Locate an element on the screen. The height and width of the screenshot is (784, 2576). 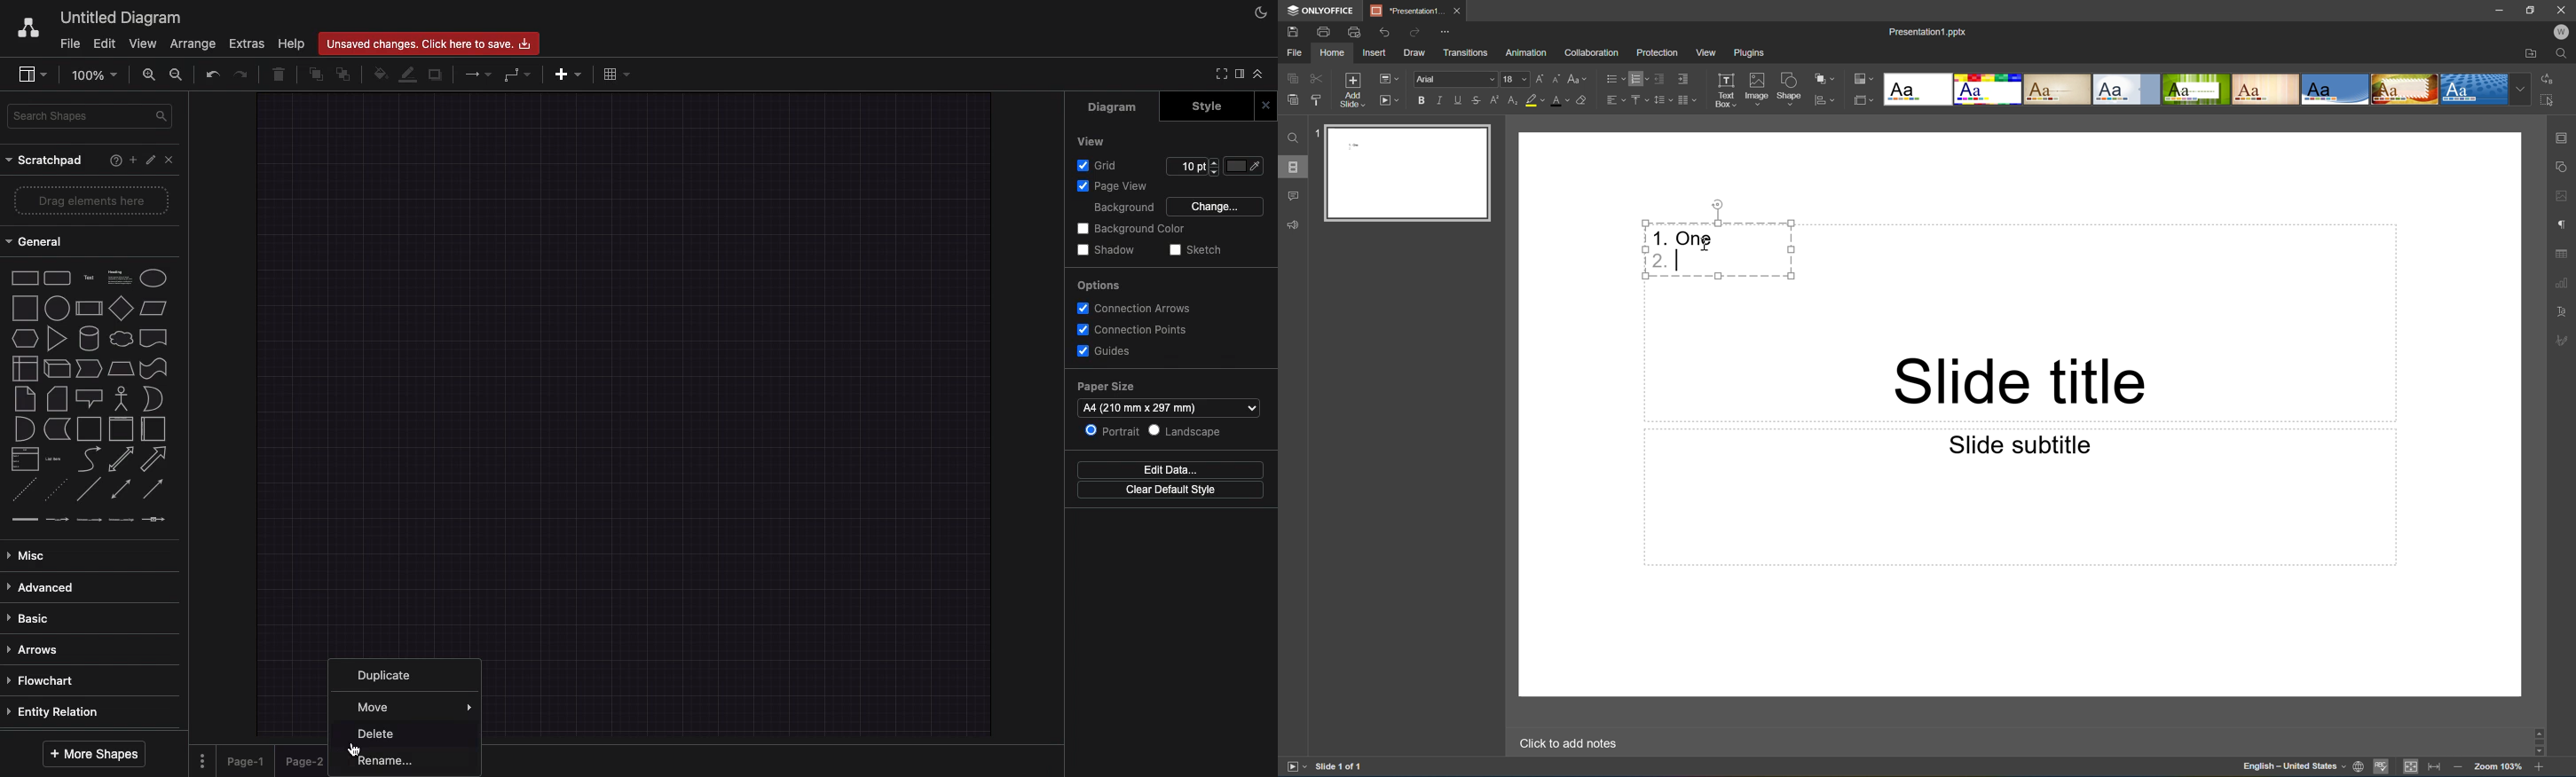
Rename is located at coordinates (388, 760).